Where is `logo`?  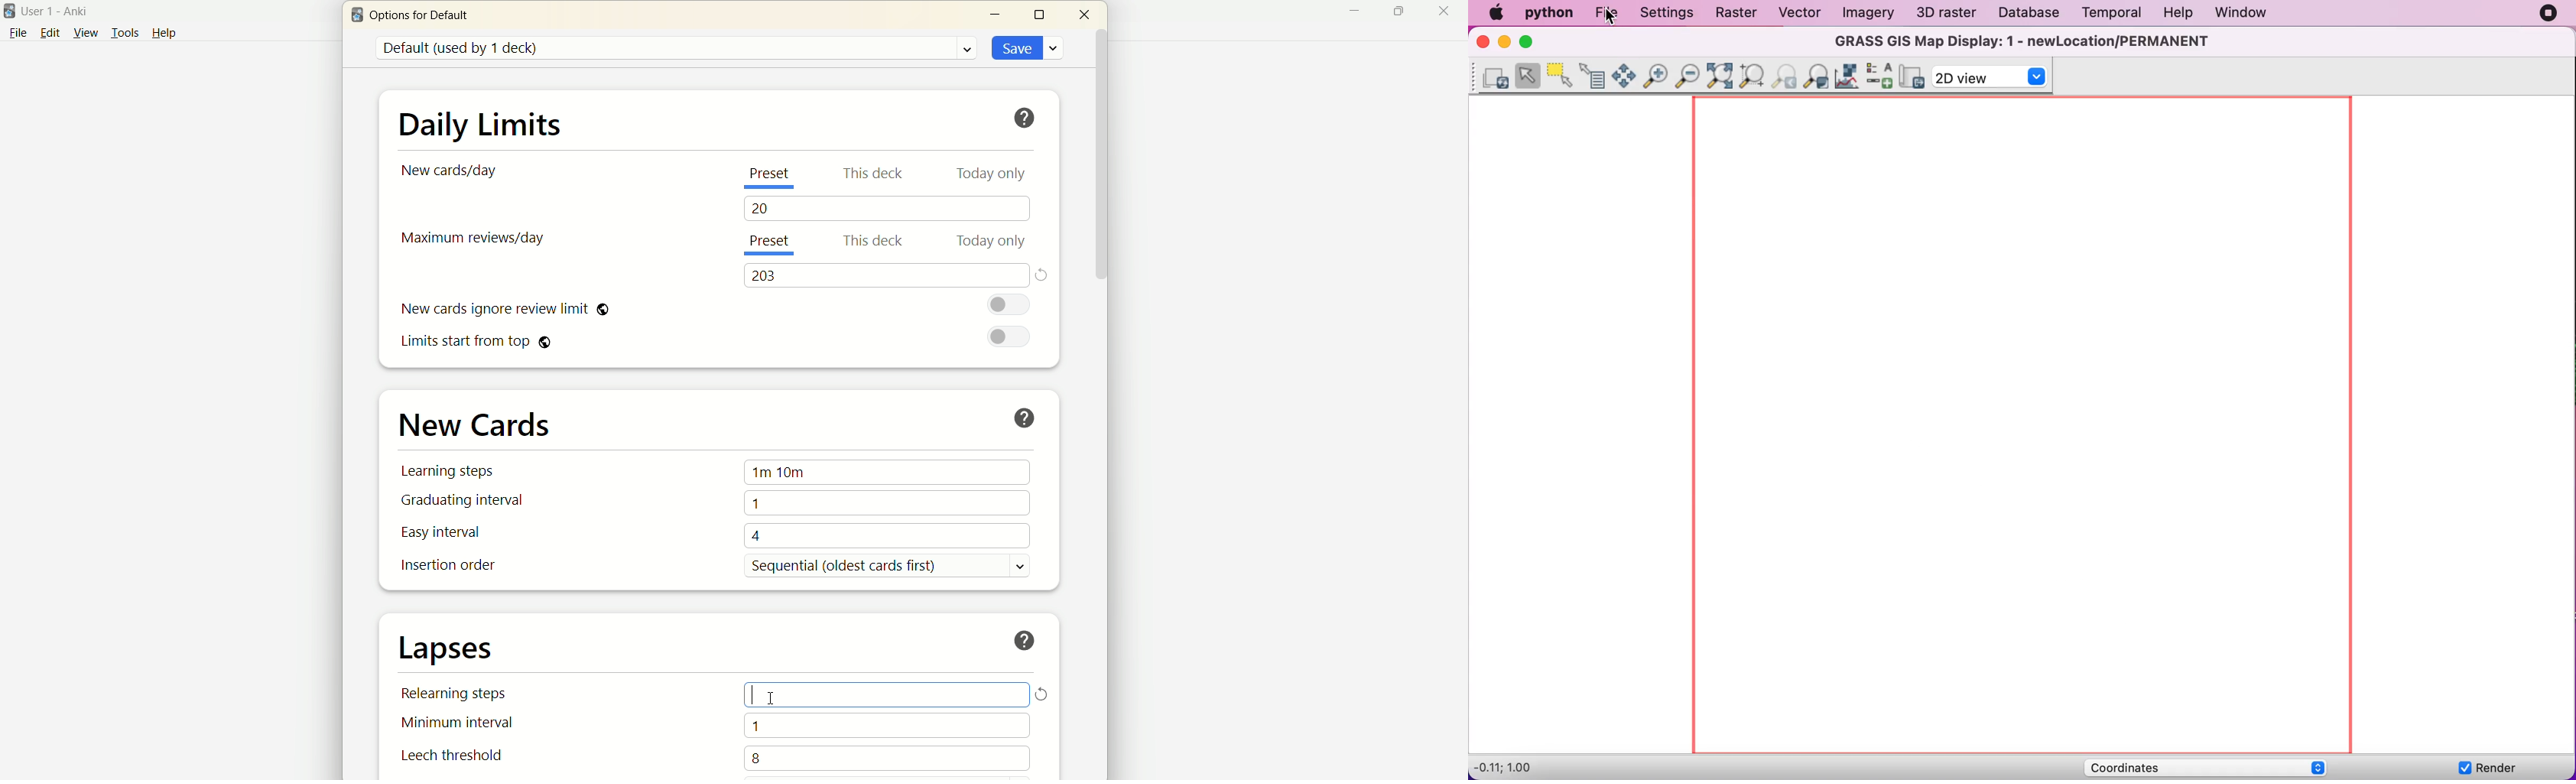
logo is located at coordinates (10, 11).